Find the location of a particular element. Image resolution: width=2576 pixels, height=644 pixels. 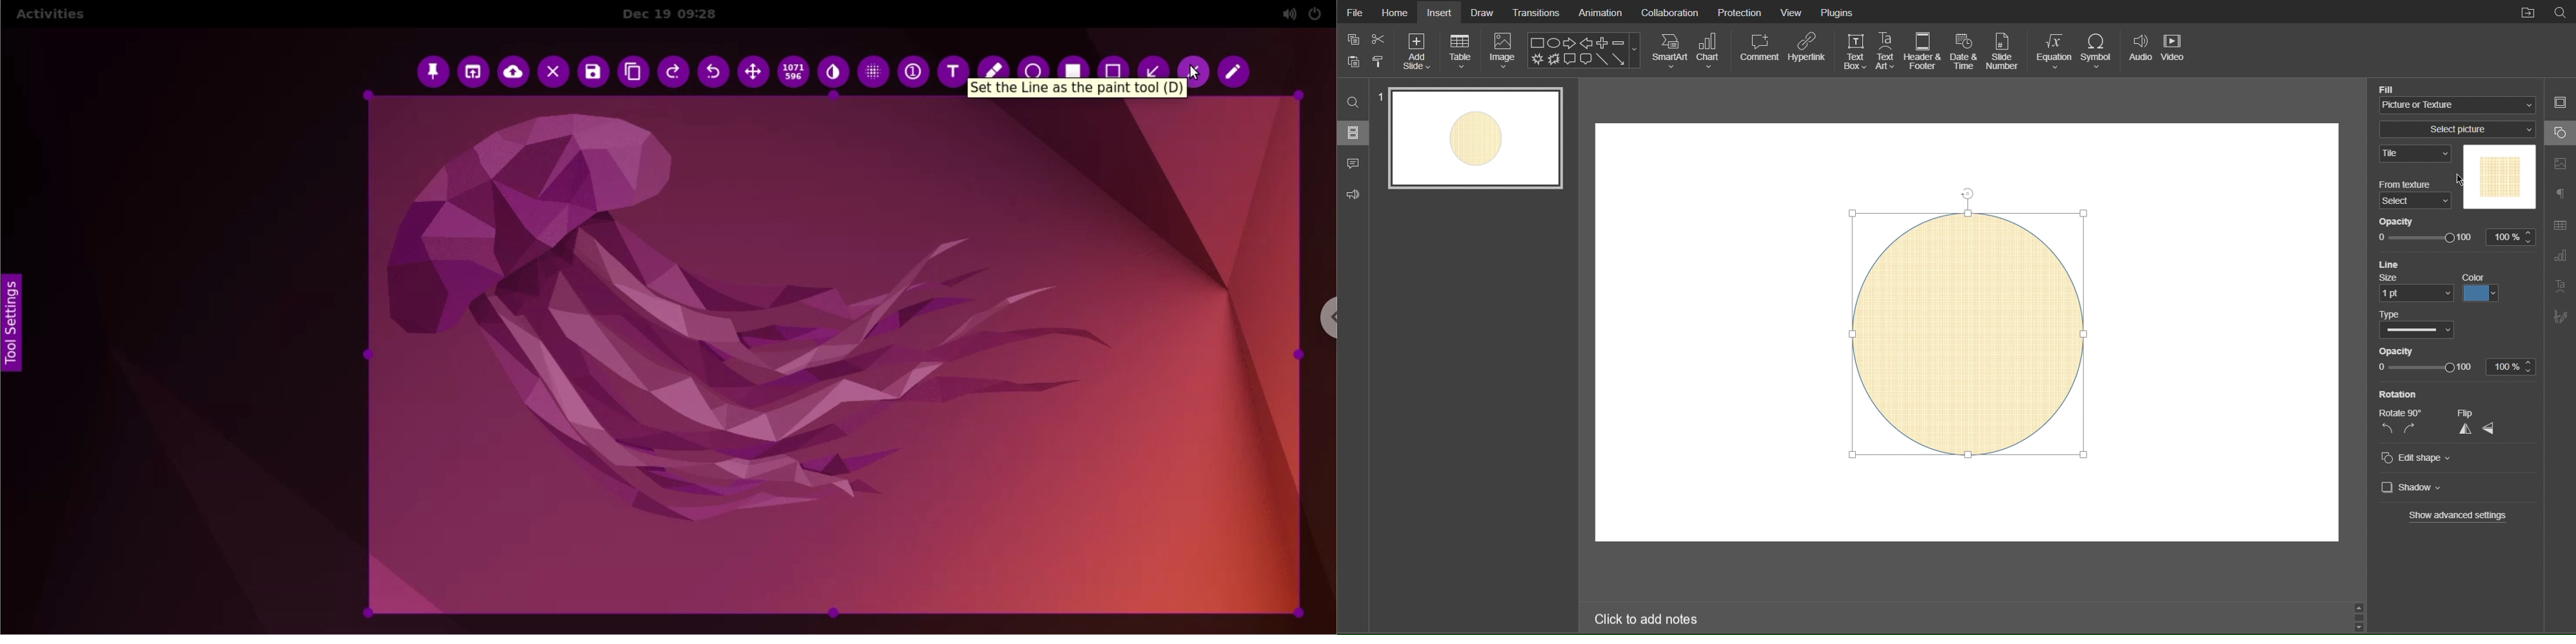

Slide Settings is located at coordinates (2560, 105).